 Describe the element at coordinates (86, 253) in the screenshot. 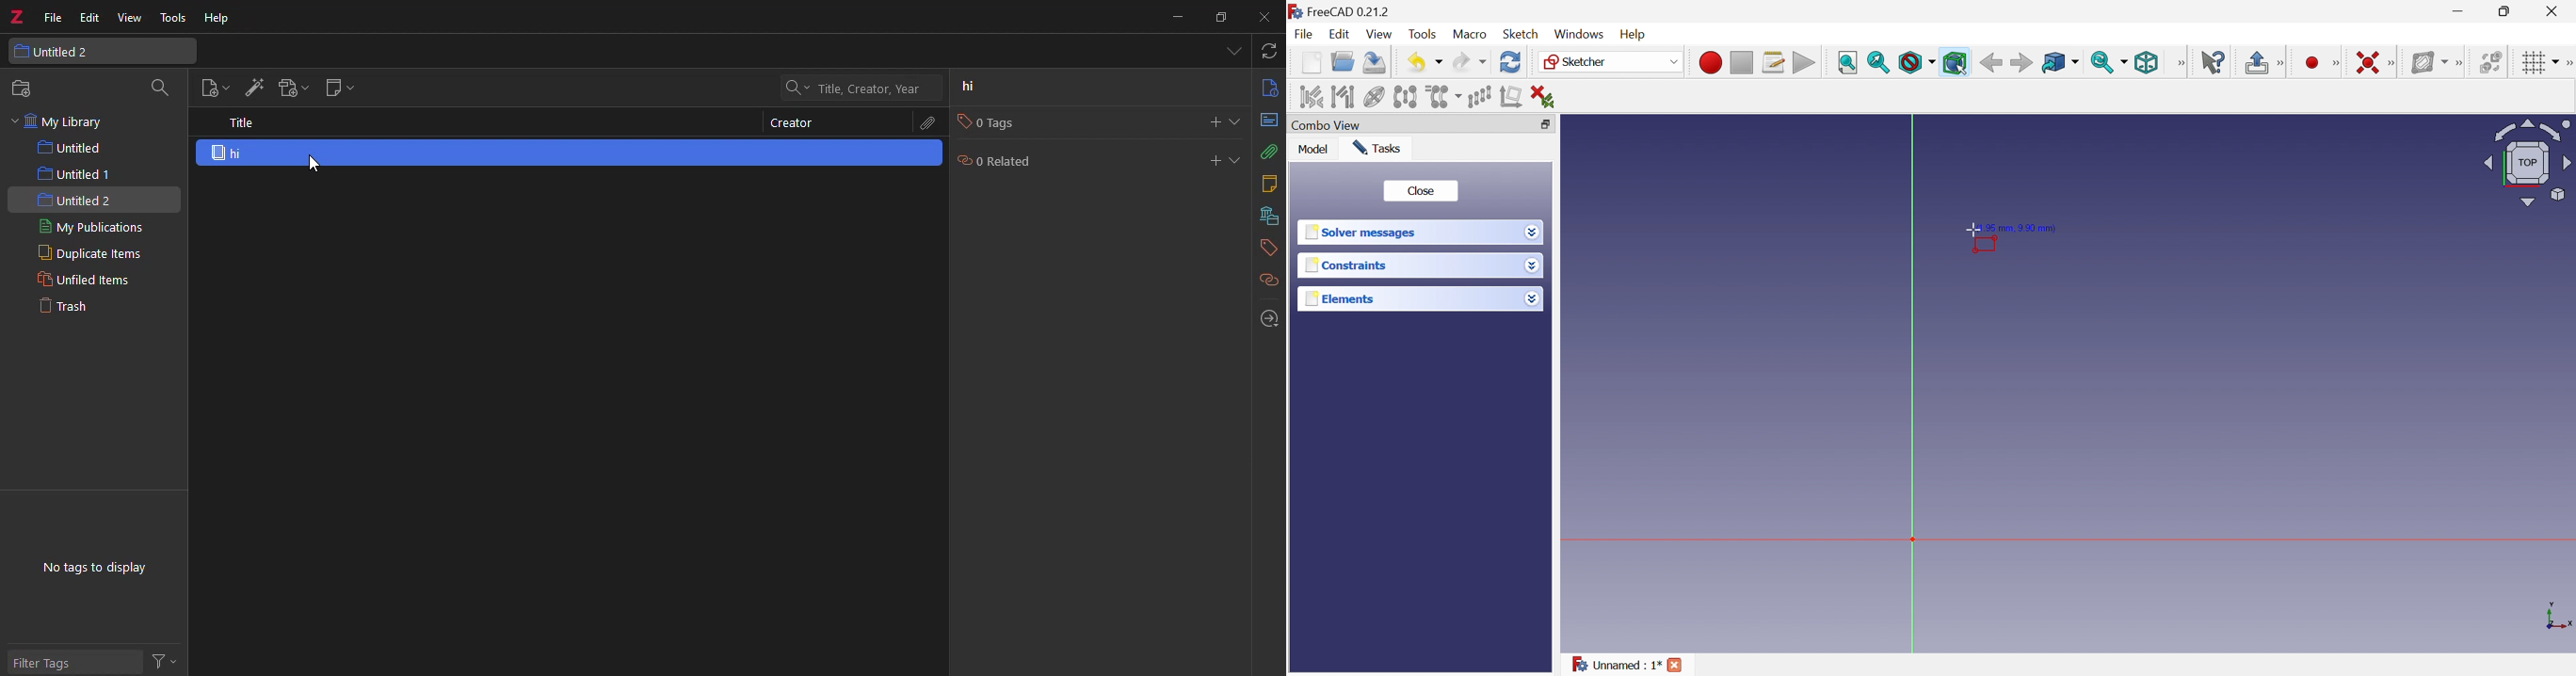

I see `duplicate items` at that location.